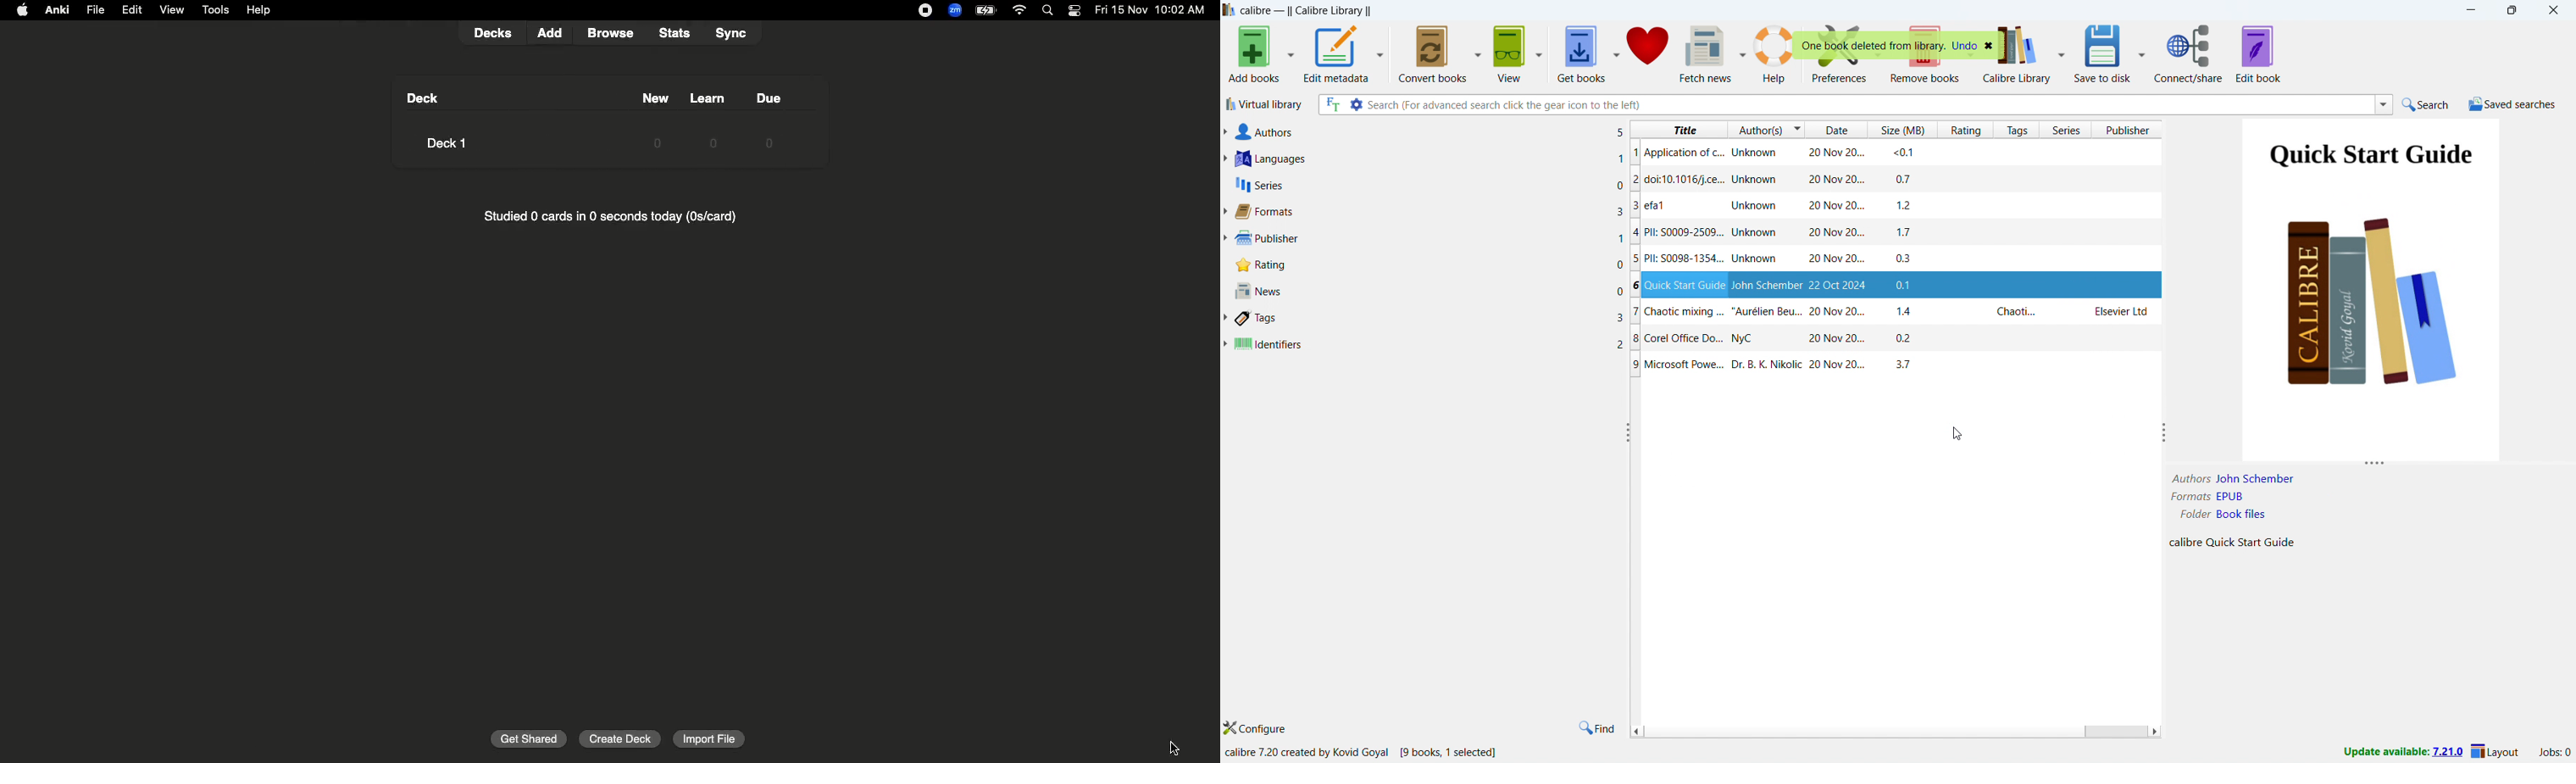 Image resolution: width=2576 pixels, height=784 pixels. What do you see at coordinates (708, 98) in the screenshot?
I see `Learn` at bounding box center [708, 98].